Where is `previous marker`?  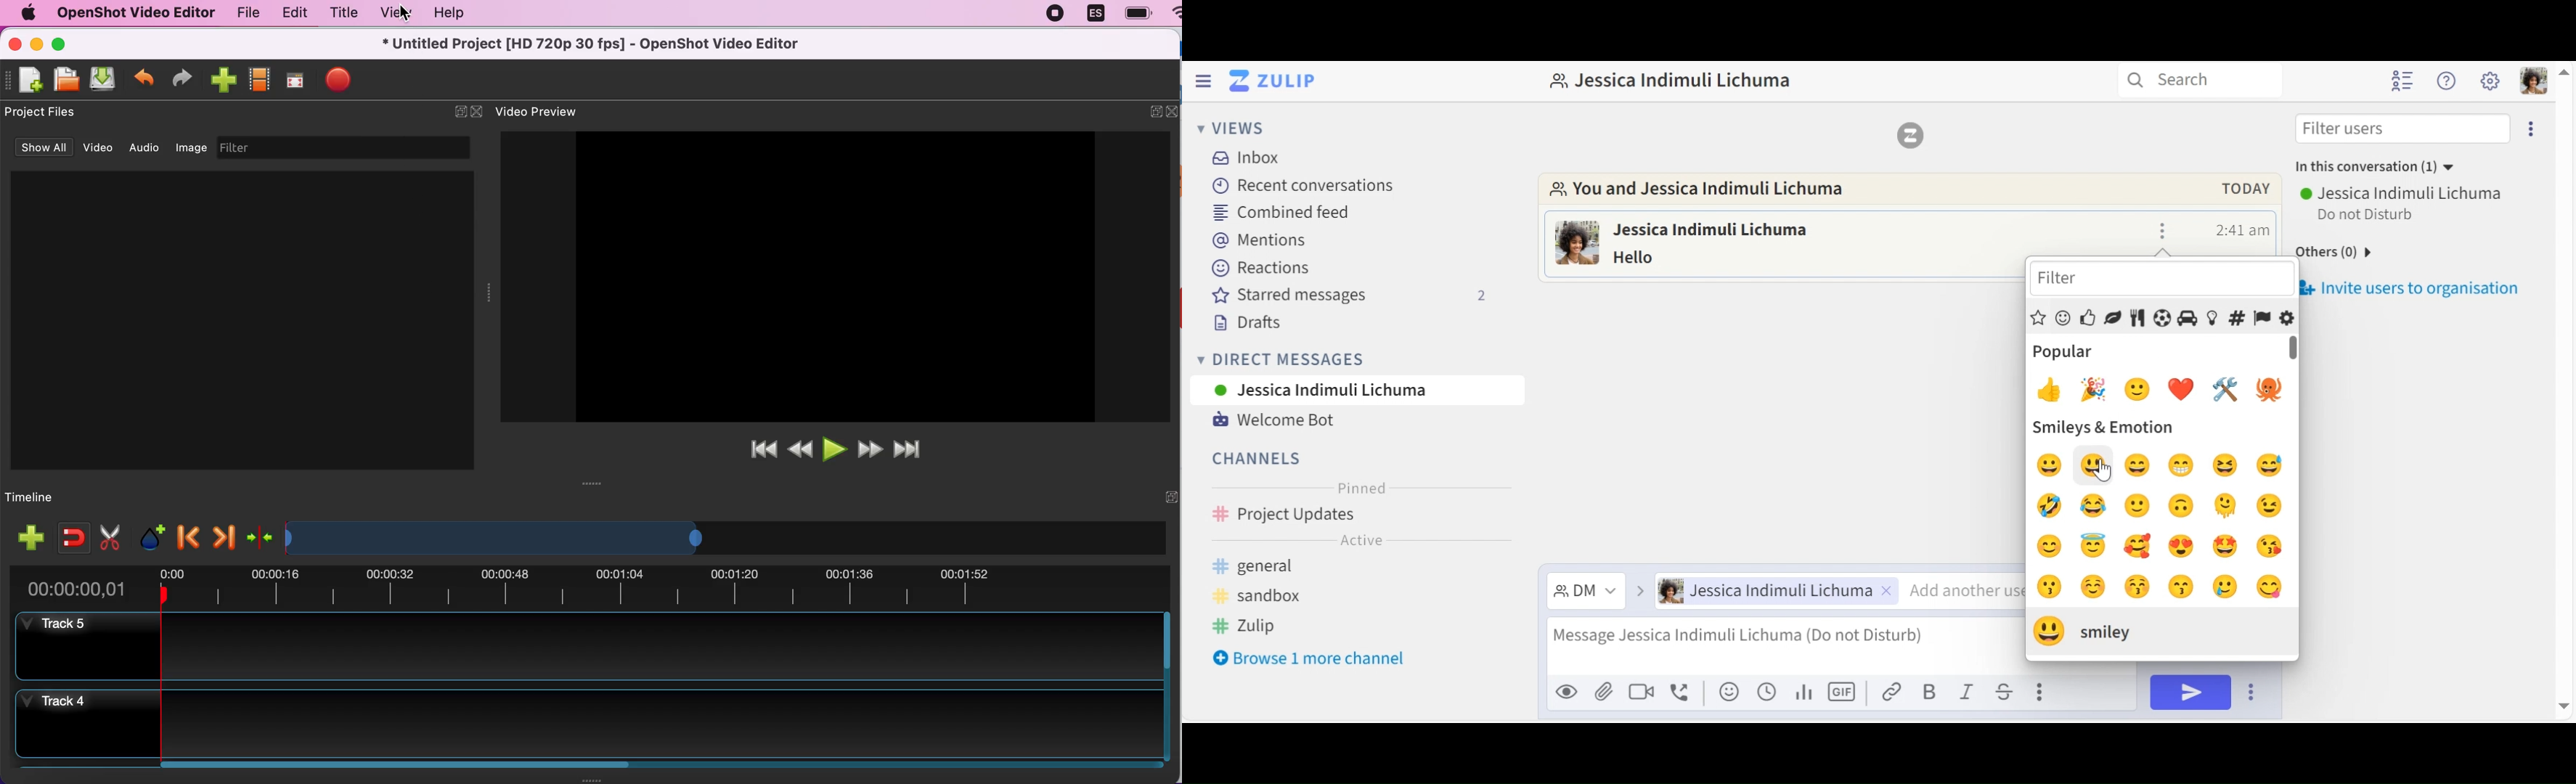
previous marker is located at coordinates (189, 534).